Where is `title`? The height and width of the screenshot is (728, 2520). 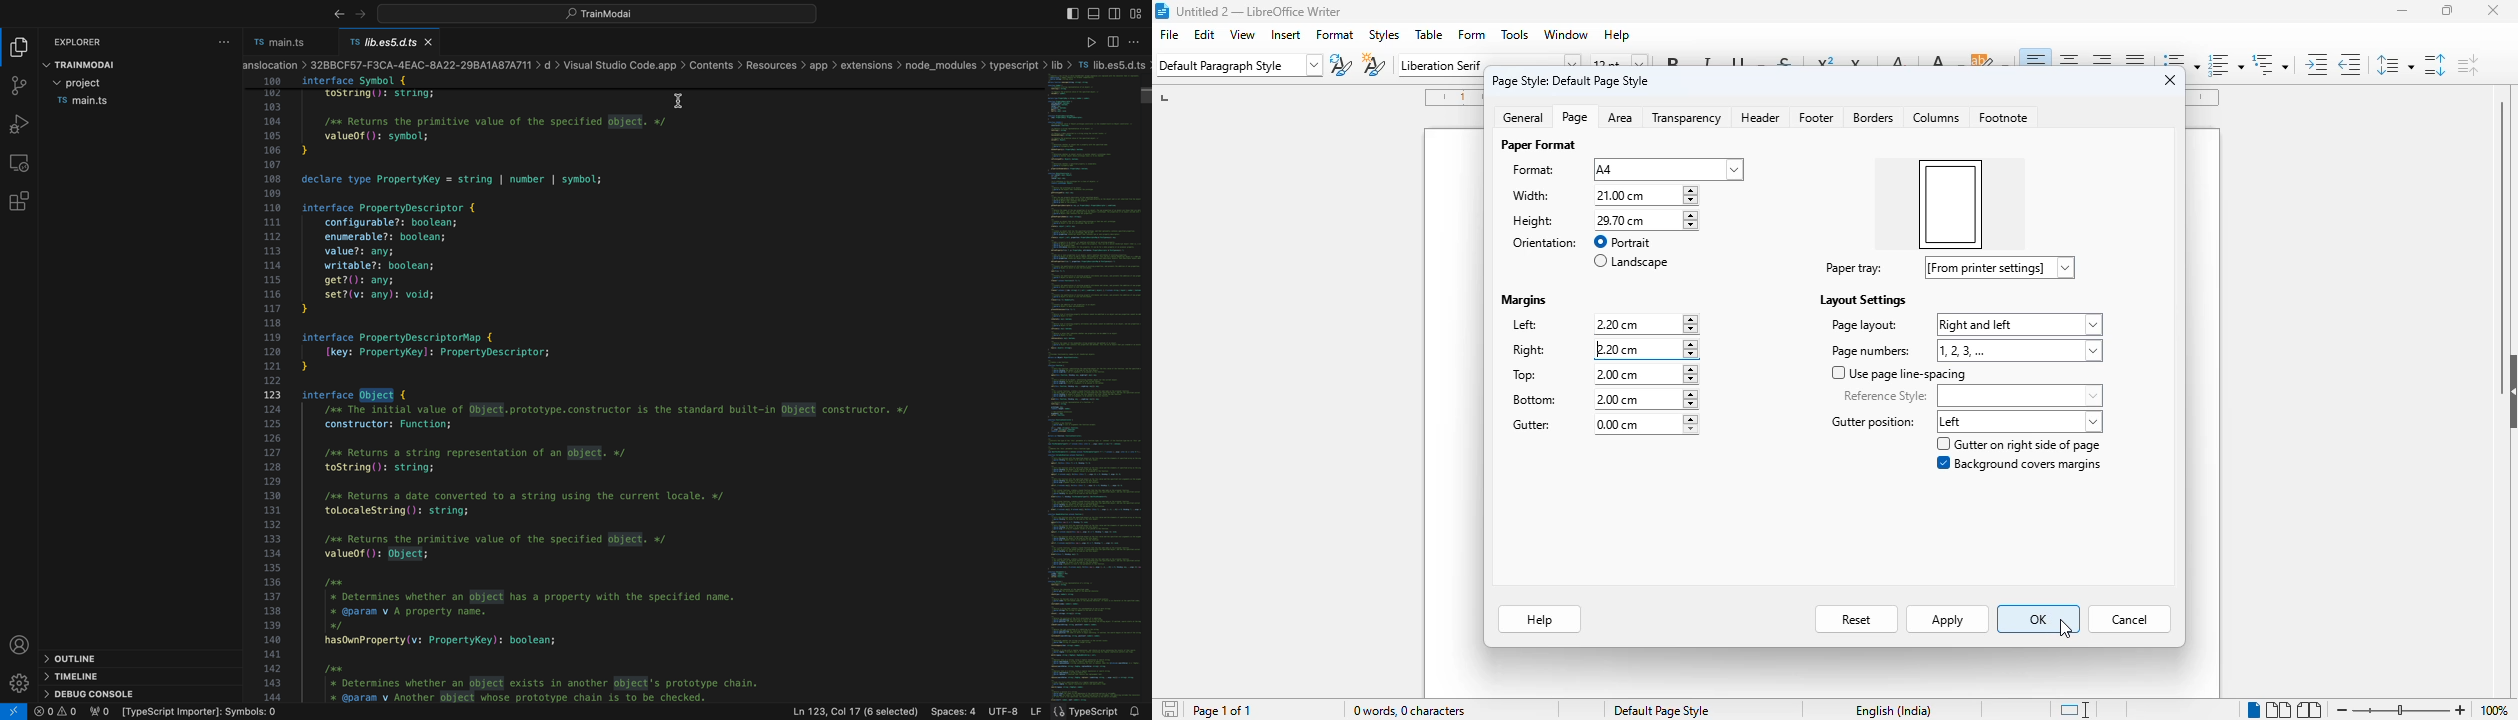 title is located at coordinates (1260, 11).